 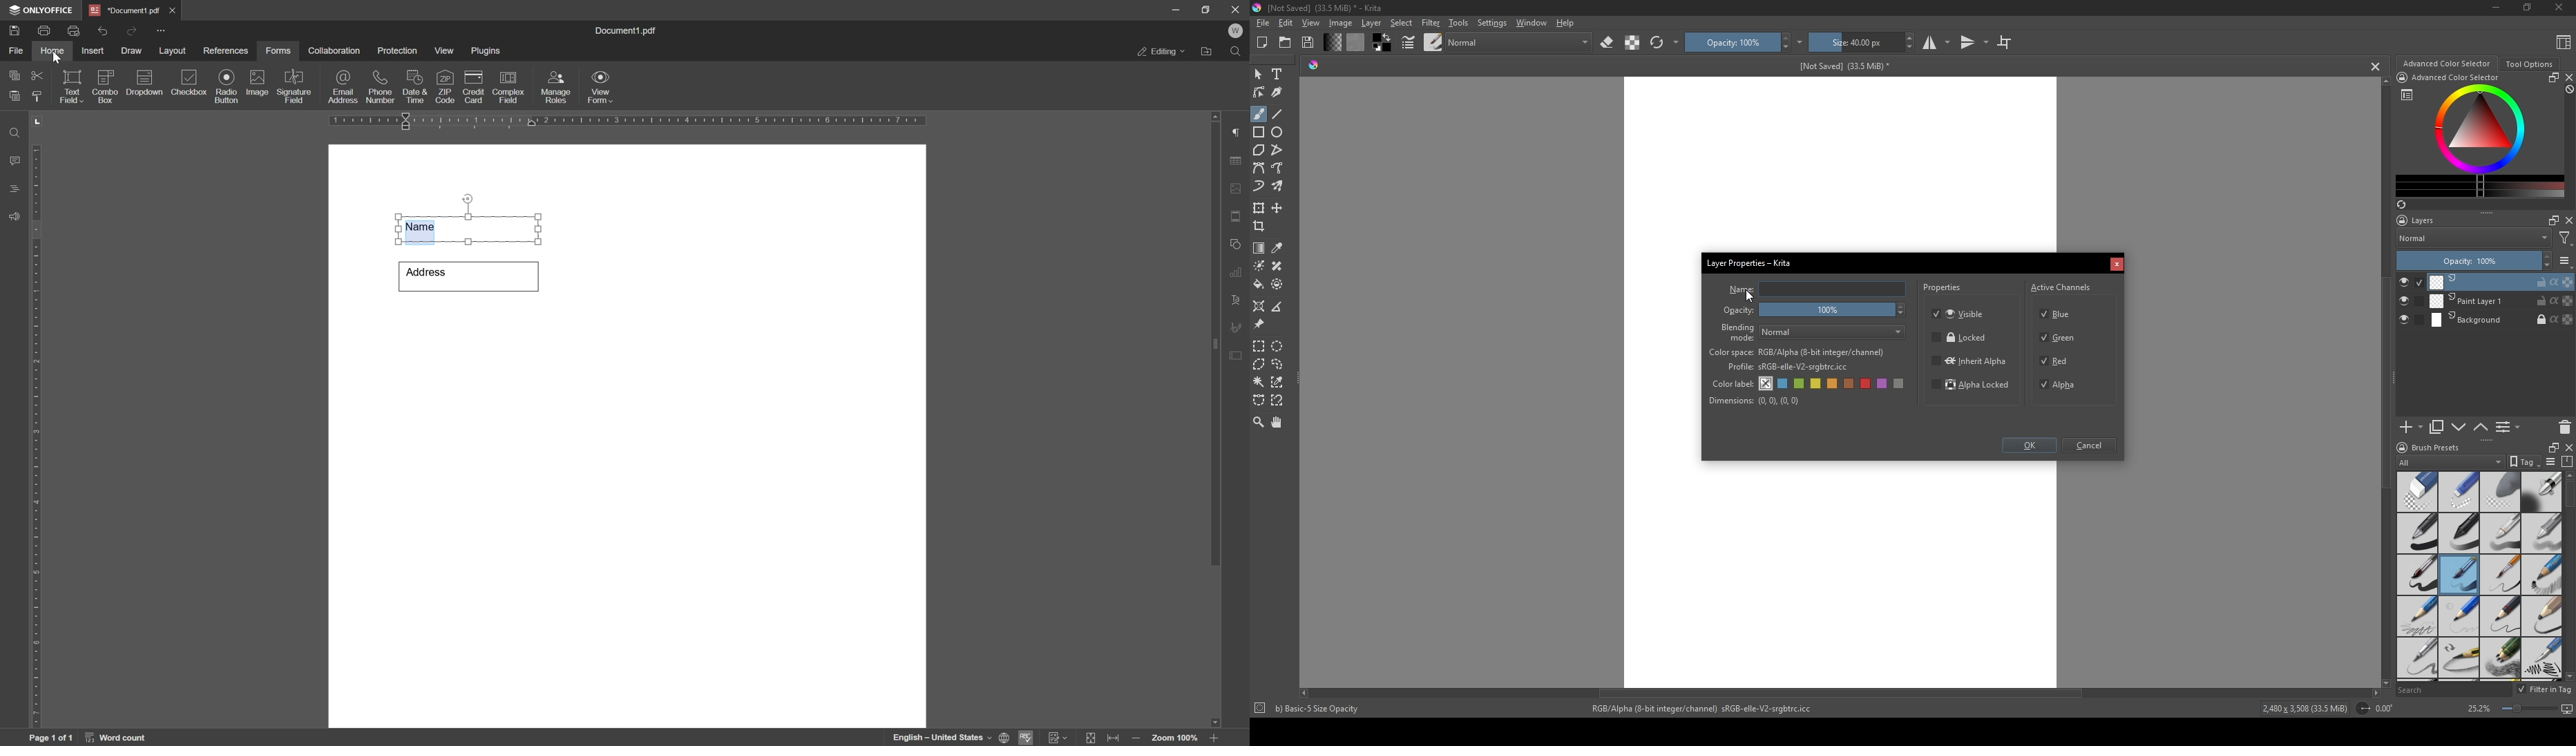 I want to click on Visible, so click(x=1960, y=313).